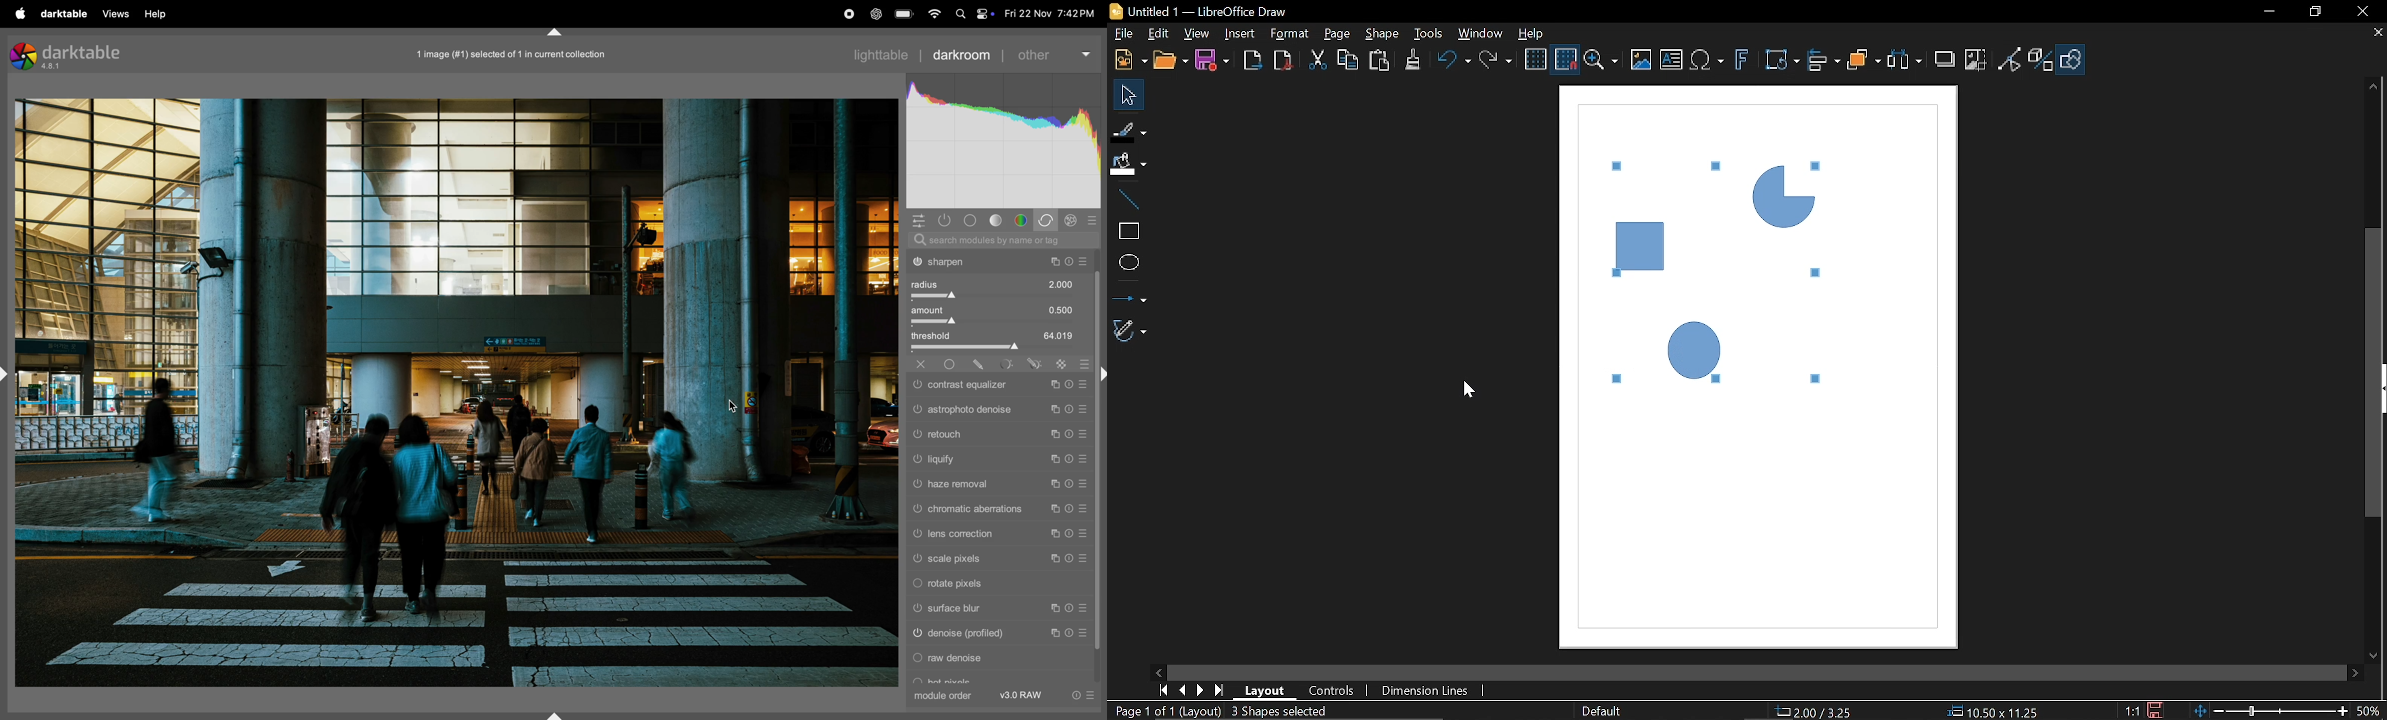 Image resolution: width=2408 pixels, height=728 pixels. I want to click on surface blur, so click(995, 610).